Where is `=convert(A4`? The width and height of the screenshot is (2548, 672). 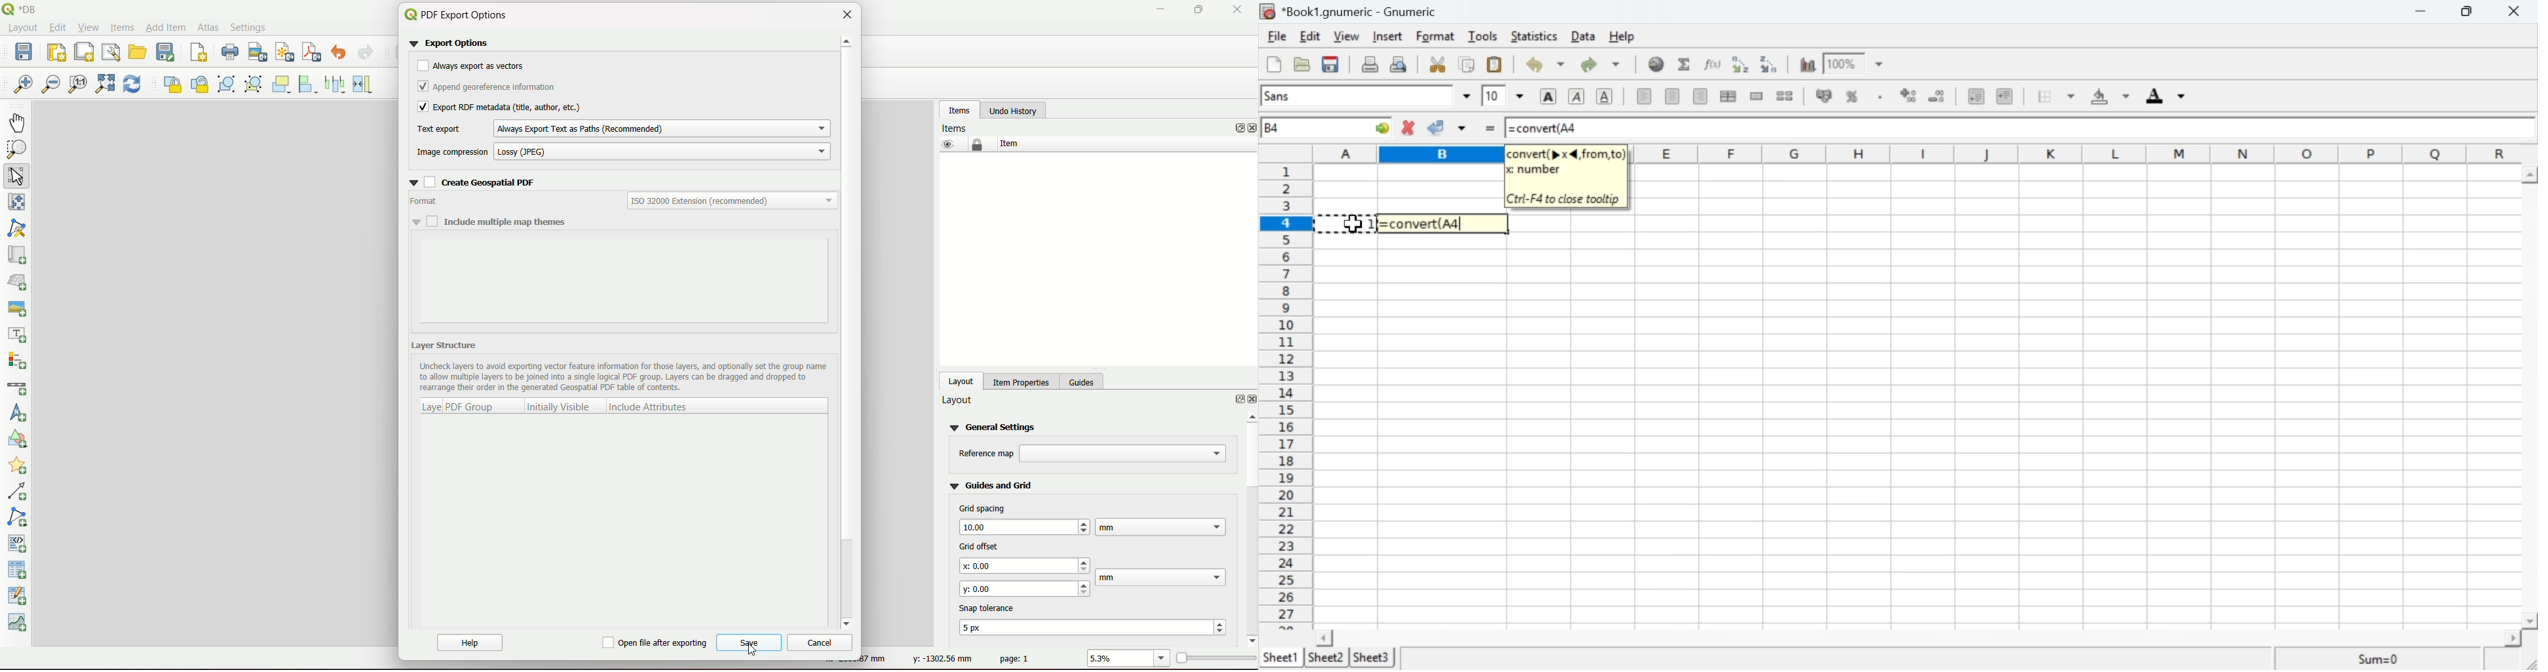 =convert(A4 is located at coordinates (2021, 127).